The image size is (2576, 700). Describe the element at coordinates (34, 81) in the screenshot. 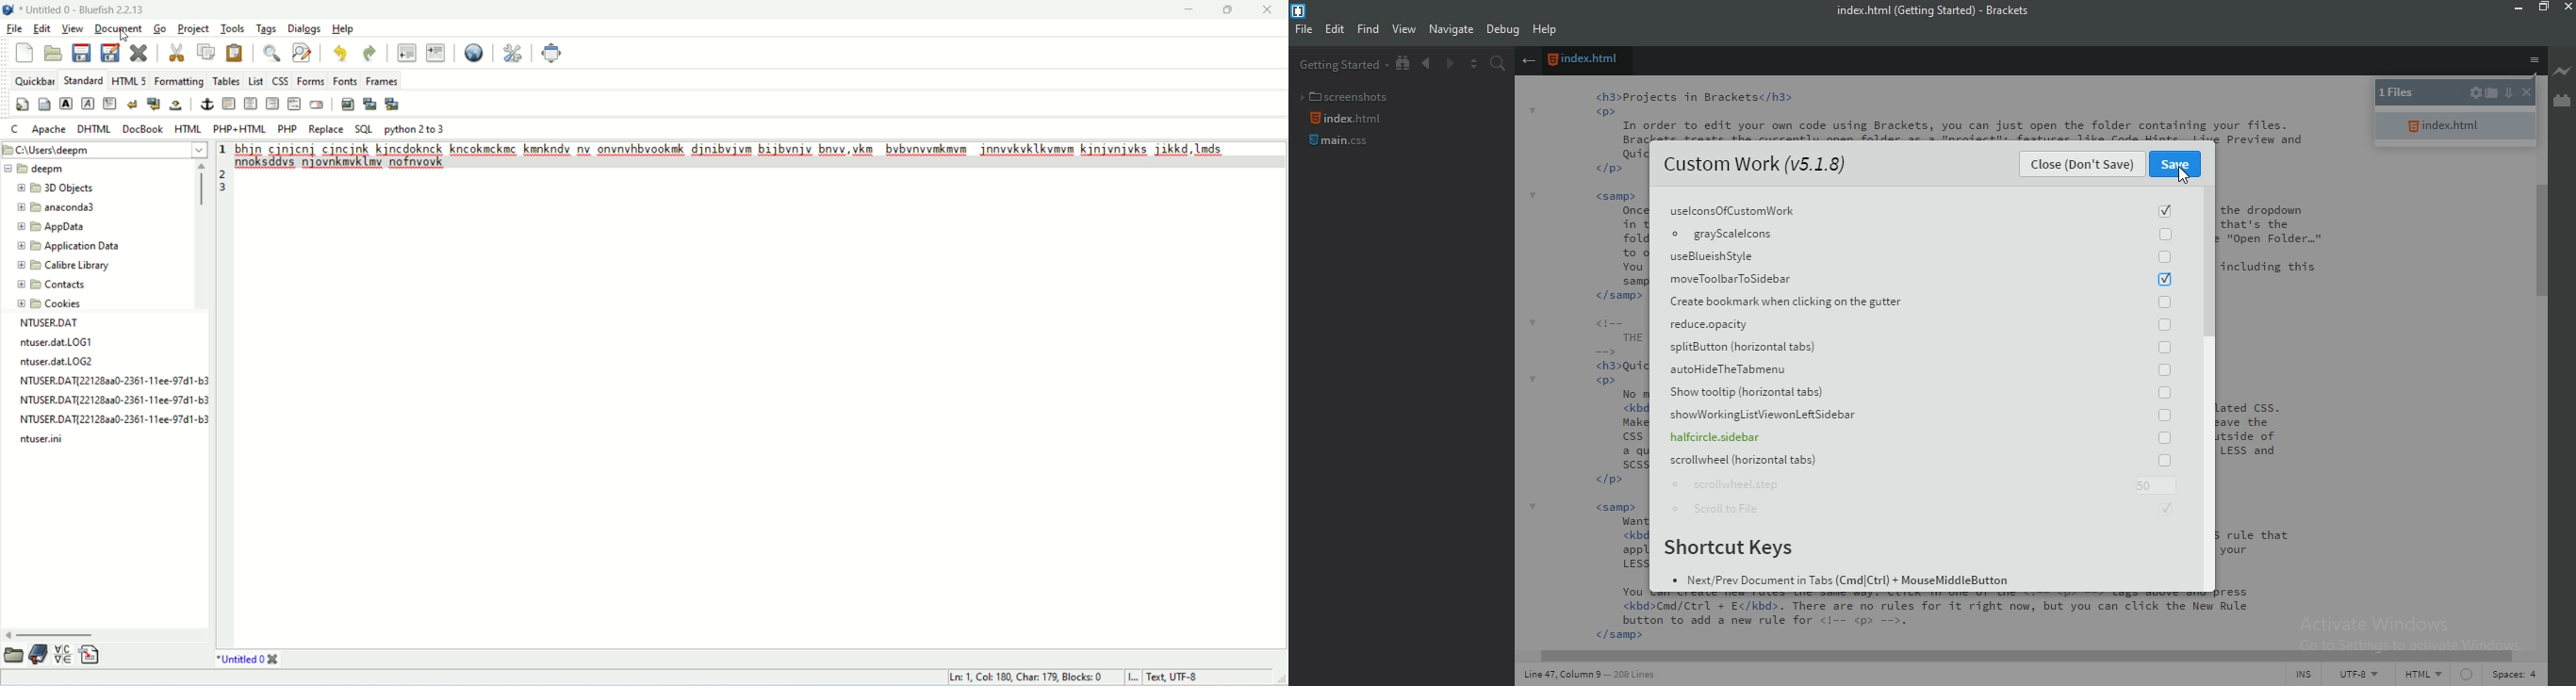

I see `quickbar` at that location.